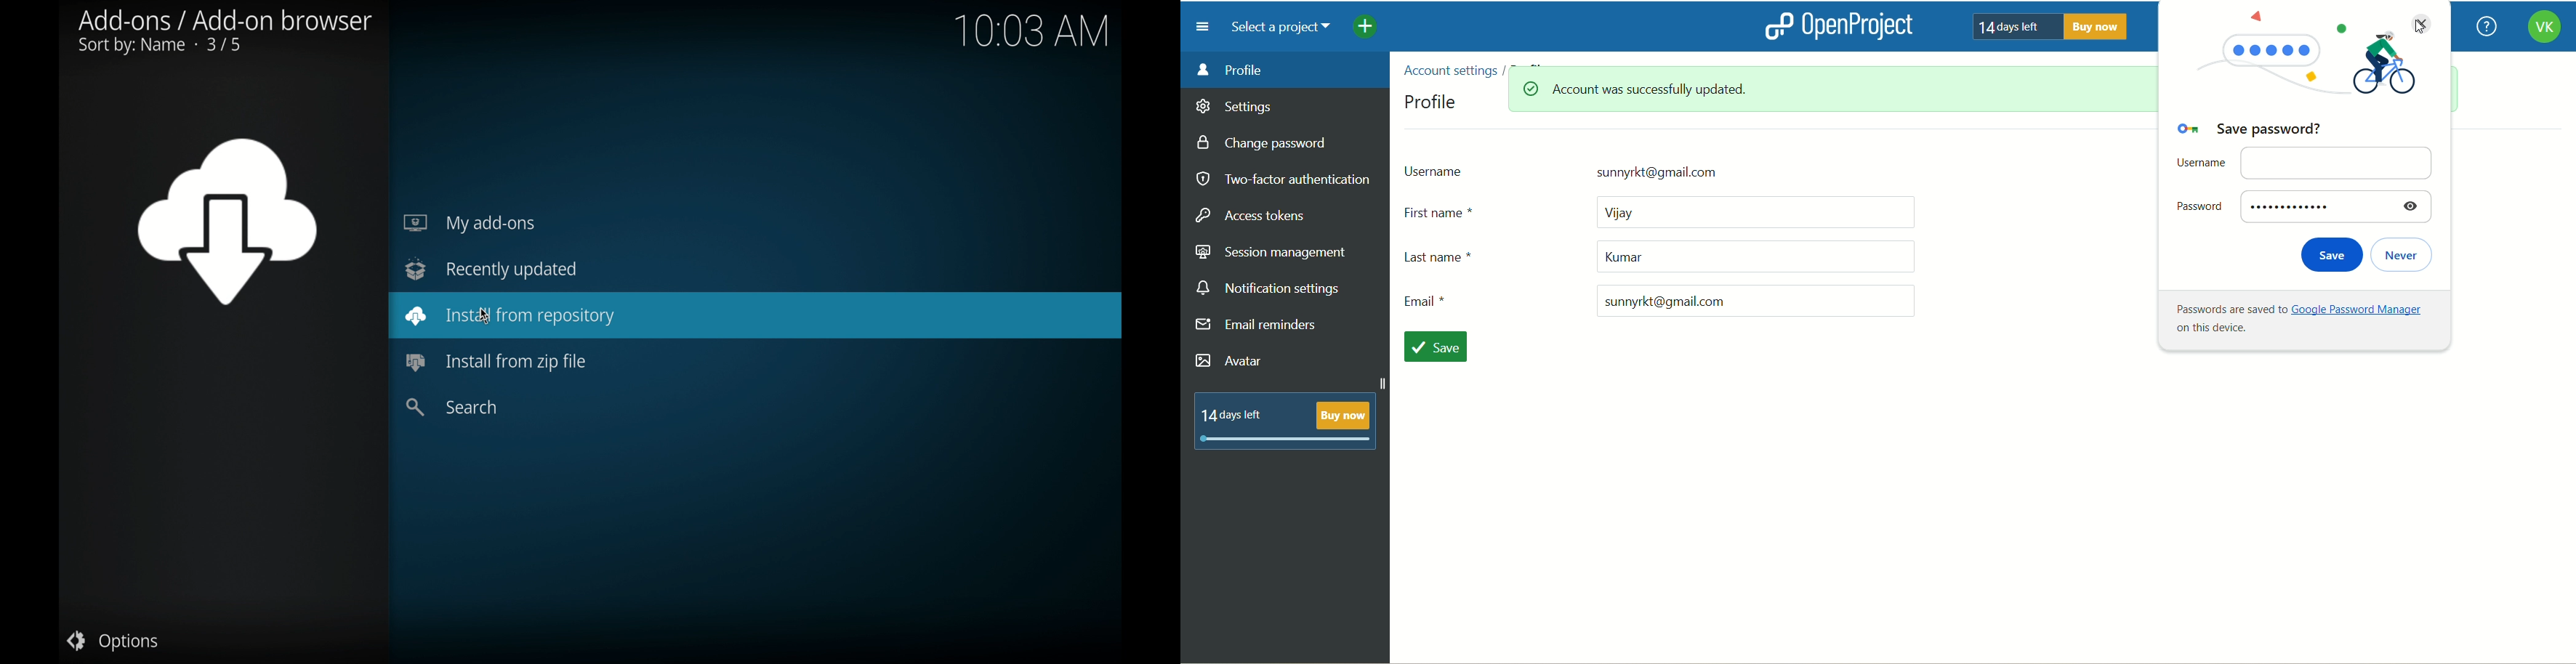 The image size is (2576, 672). What do you see at coordinates (1866, 28) in the screenshot?
I see `openproject` at bounding box center [1866, 28].